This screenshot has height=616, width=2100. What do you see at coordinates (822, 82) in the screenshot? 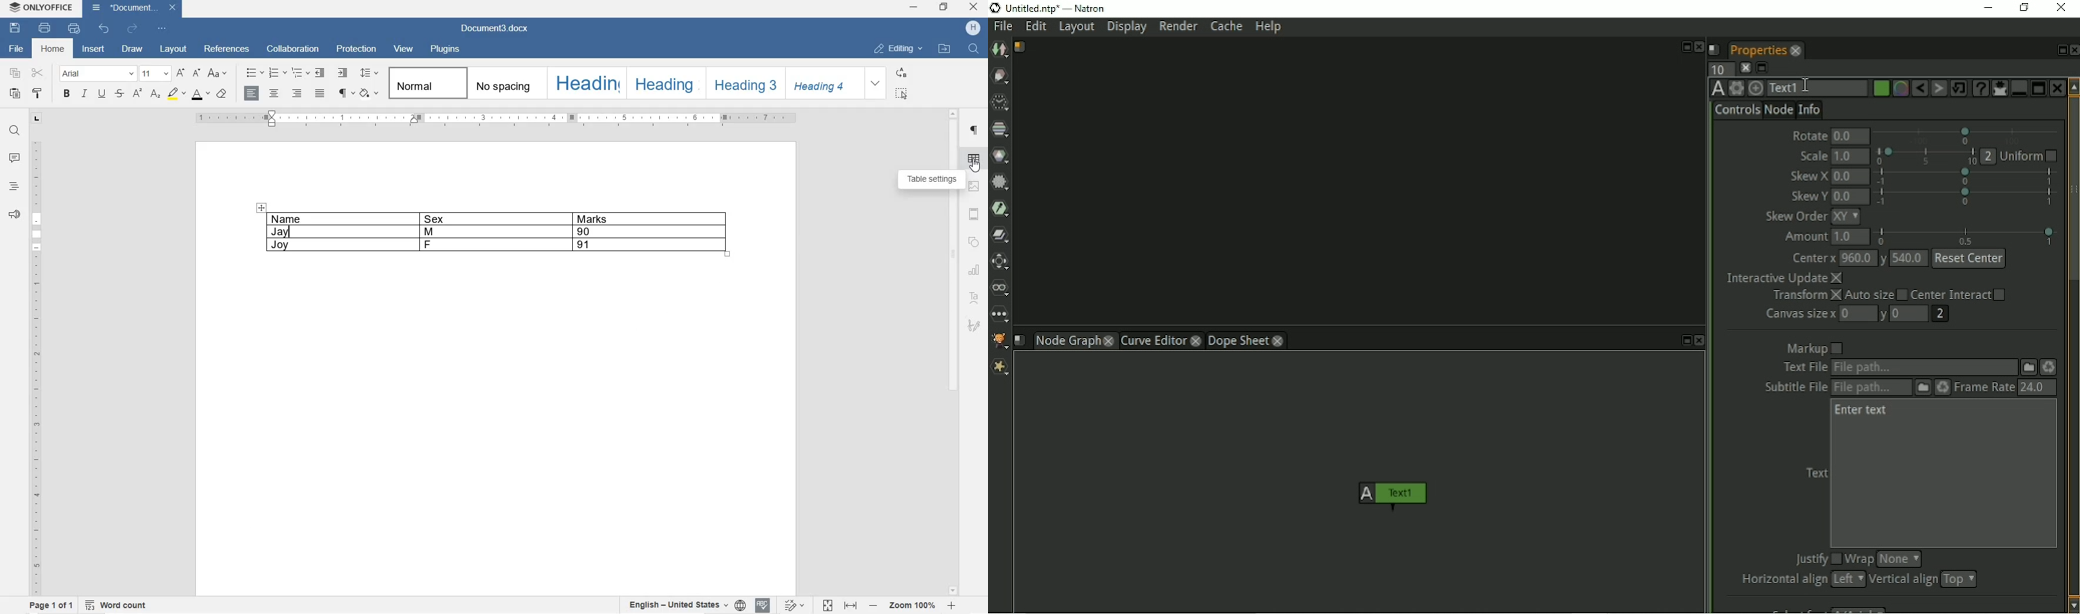
I see `HEADING 4` at bounding box center [822, 82].